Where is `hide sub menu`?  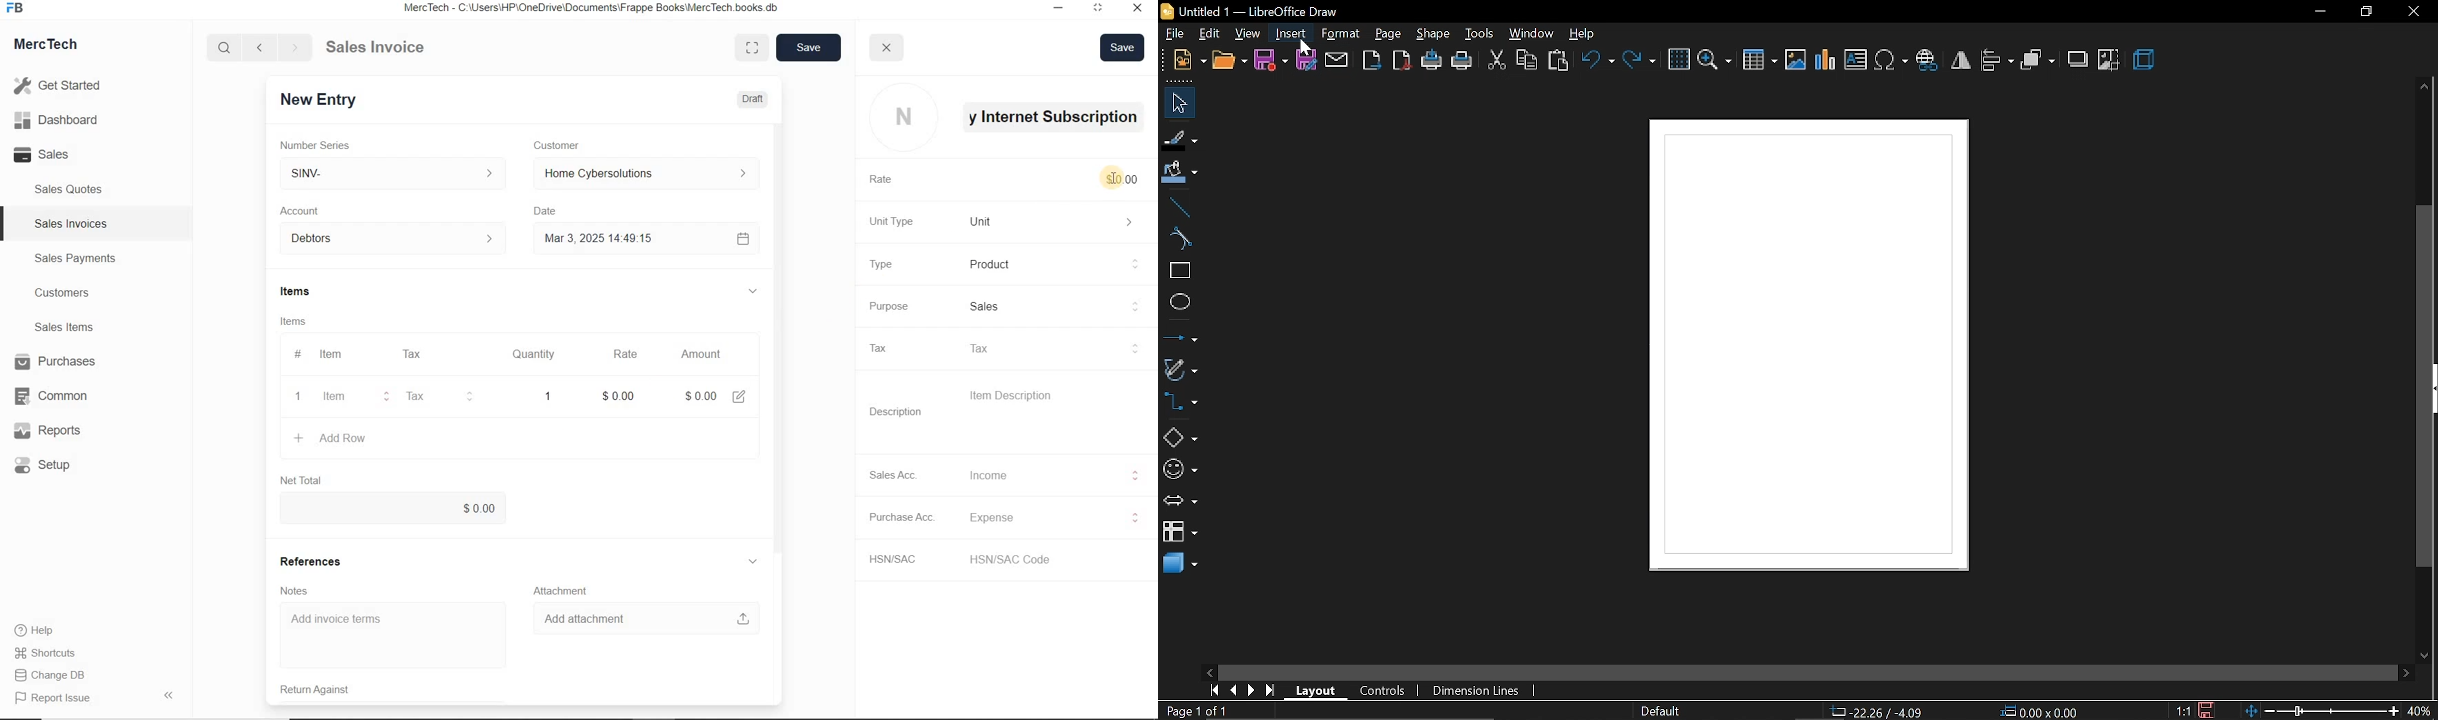
hide sub menu is located at coordinates (752, 292).